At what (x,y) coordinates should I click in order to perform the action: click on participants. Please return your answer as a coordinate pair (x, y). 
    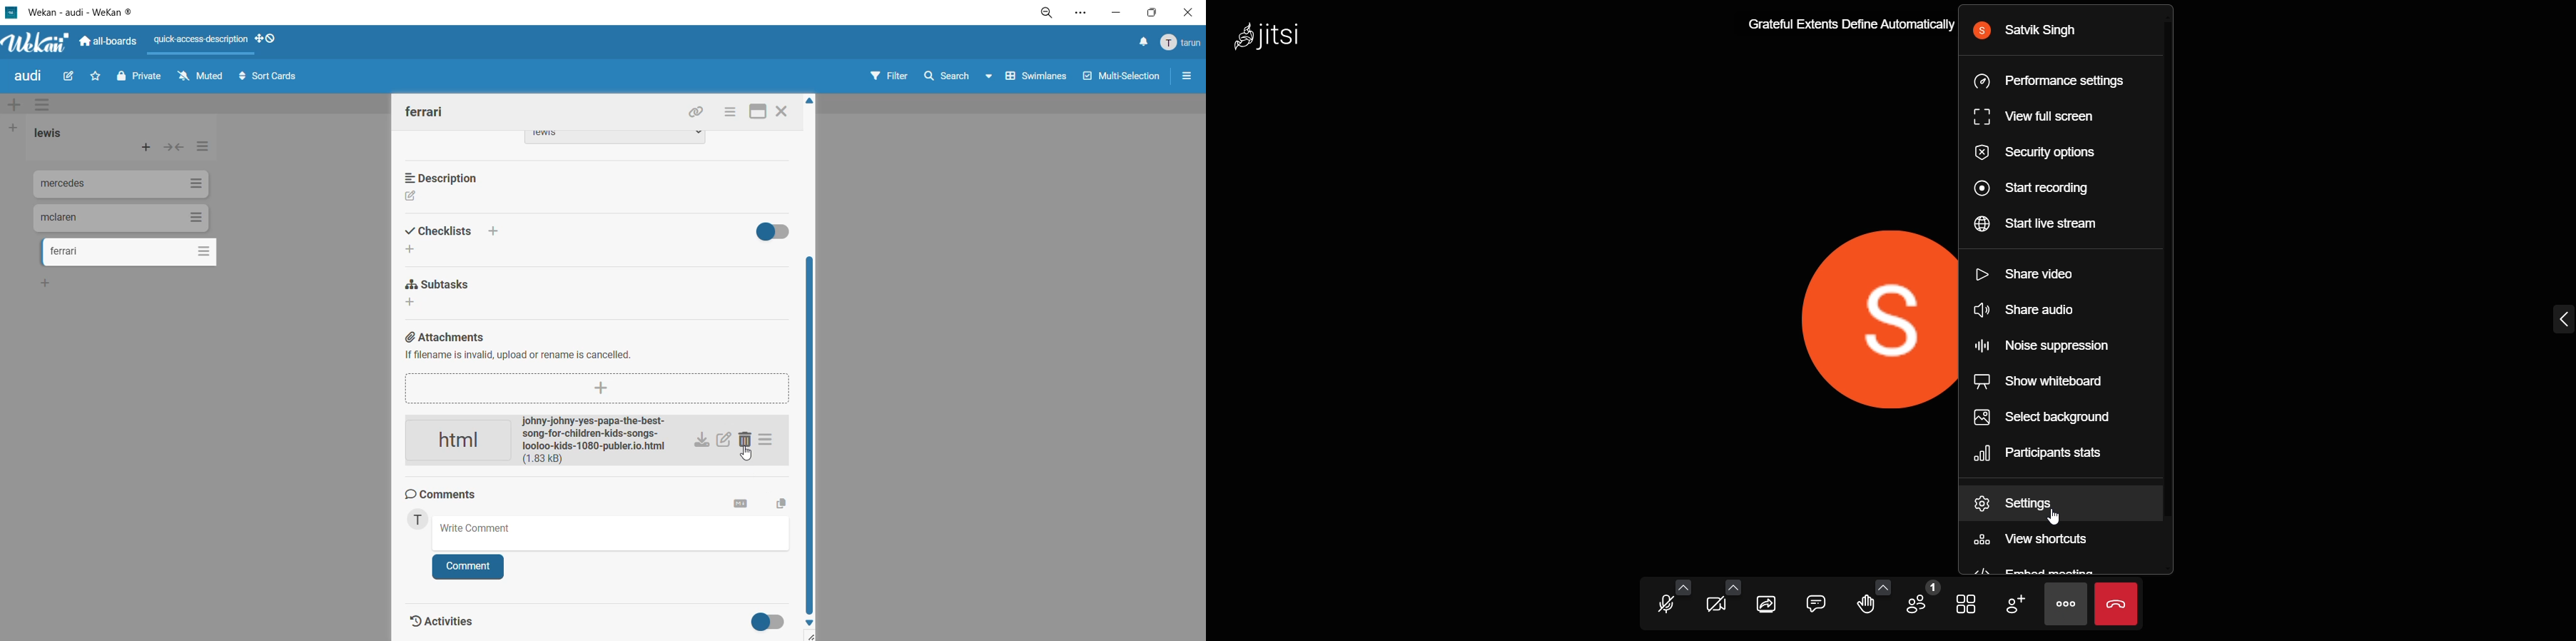
    Looking at the image, I should click on (1921, 597).